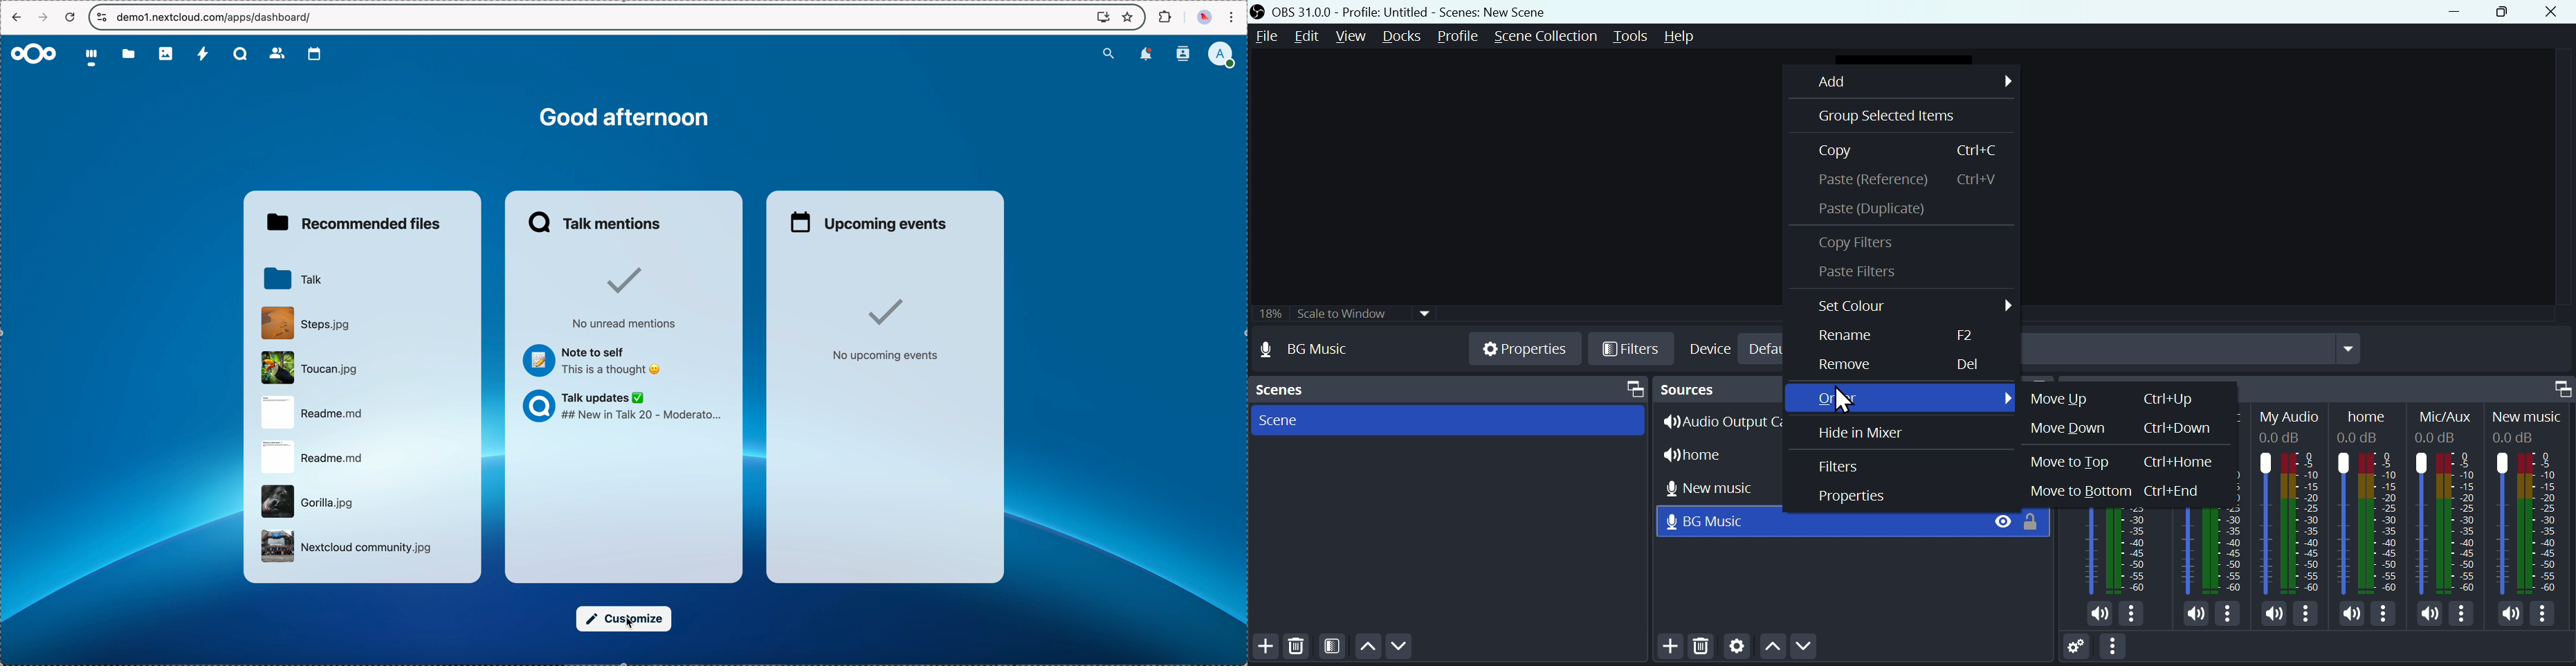  I want to click on 18%, so click(1270, 312).